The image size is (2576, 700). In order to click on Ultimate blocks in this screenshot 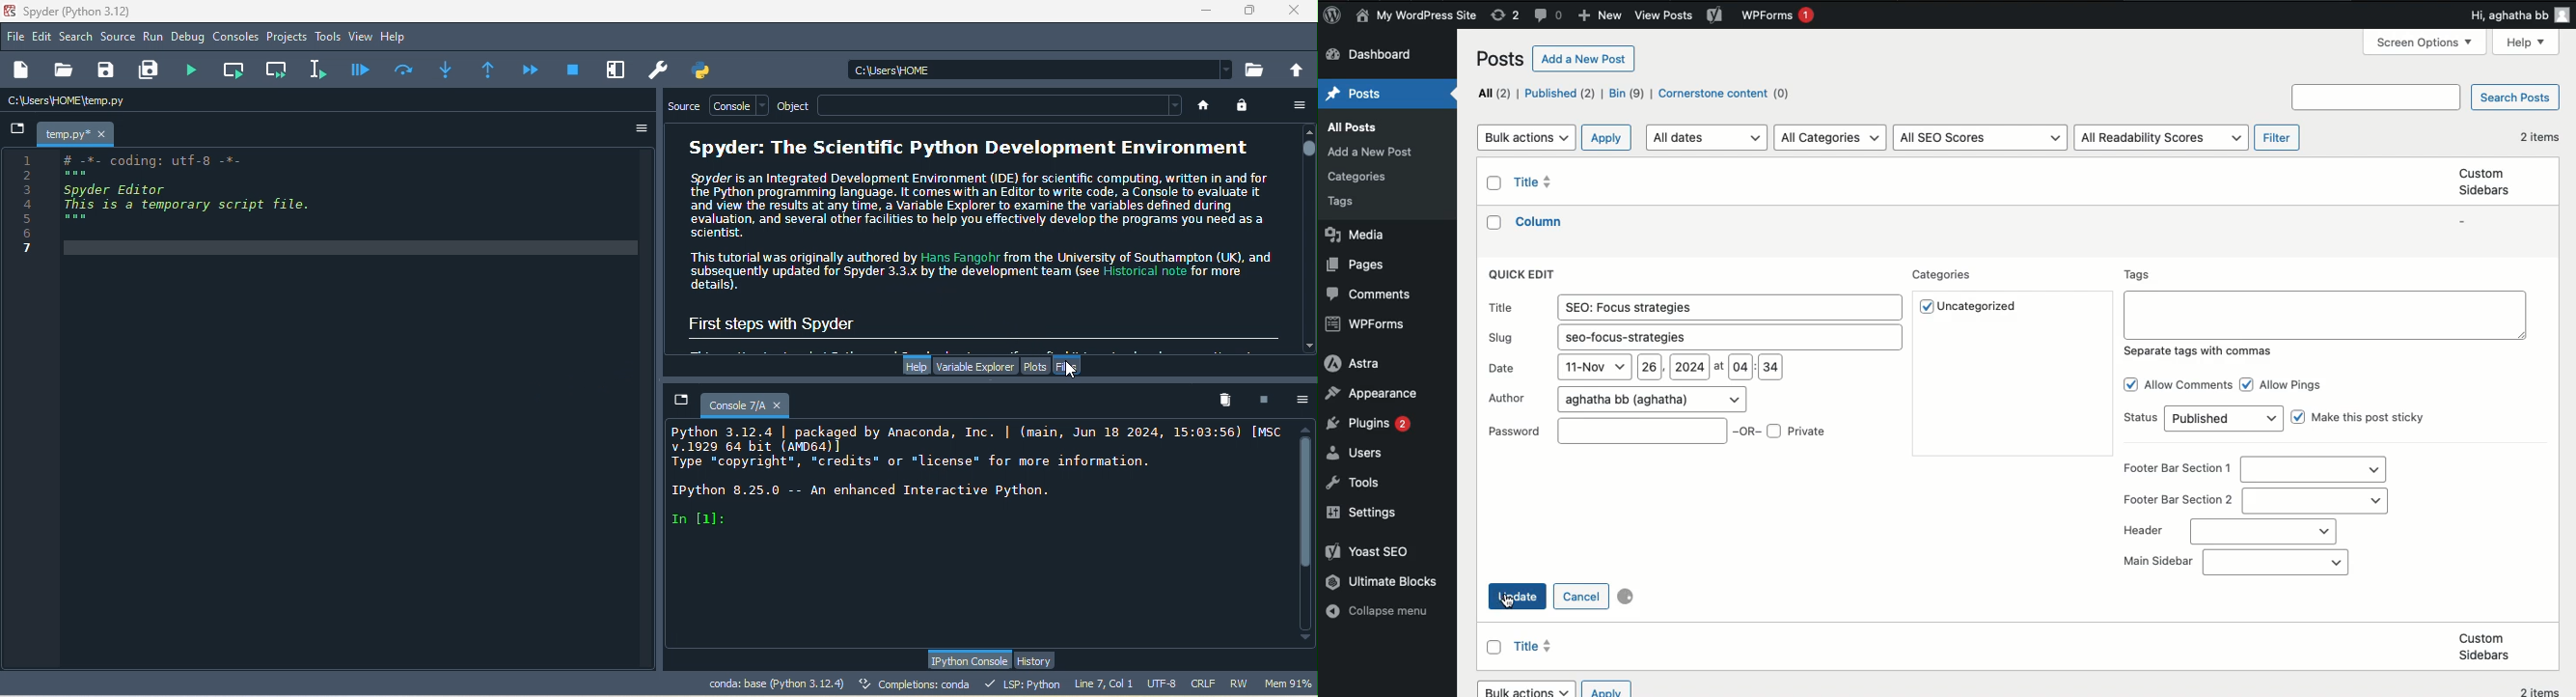, I will do `click(1384, 581)`.